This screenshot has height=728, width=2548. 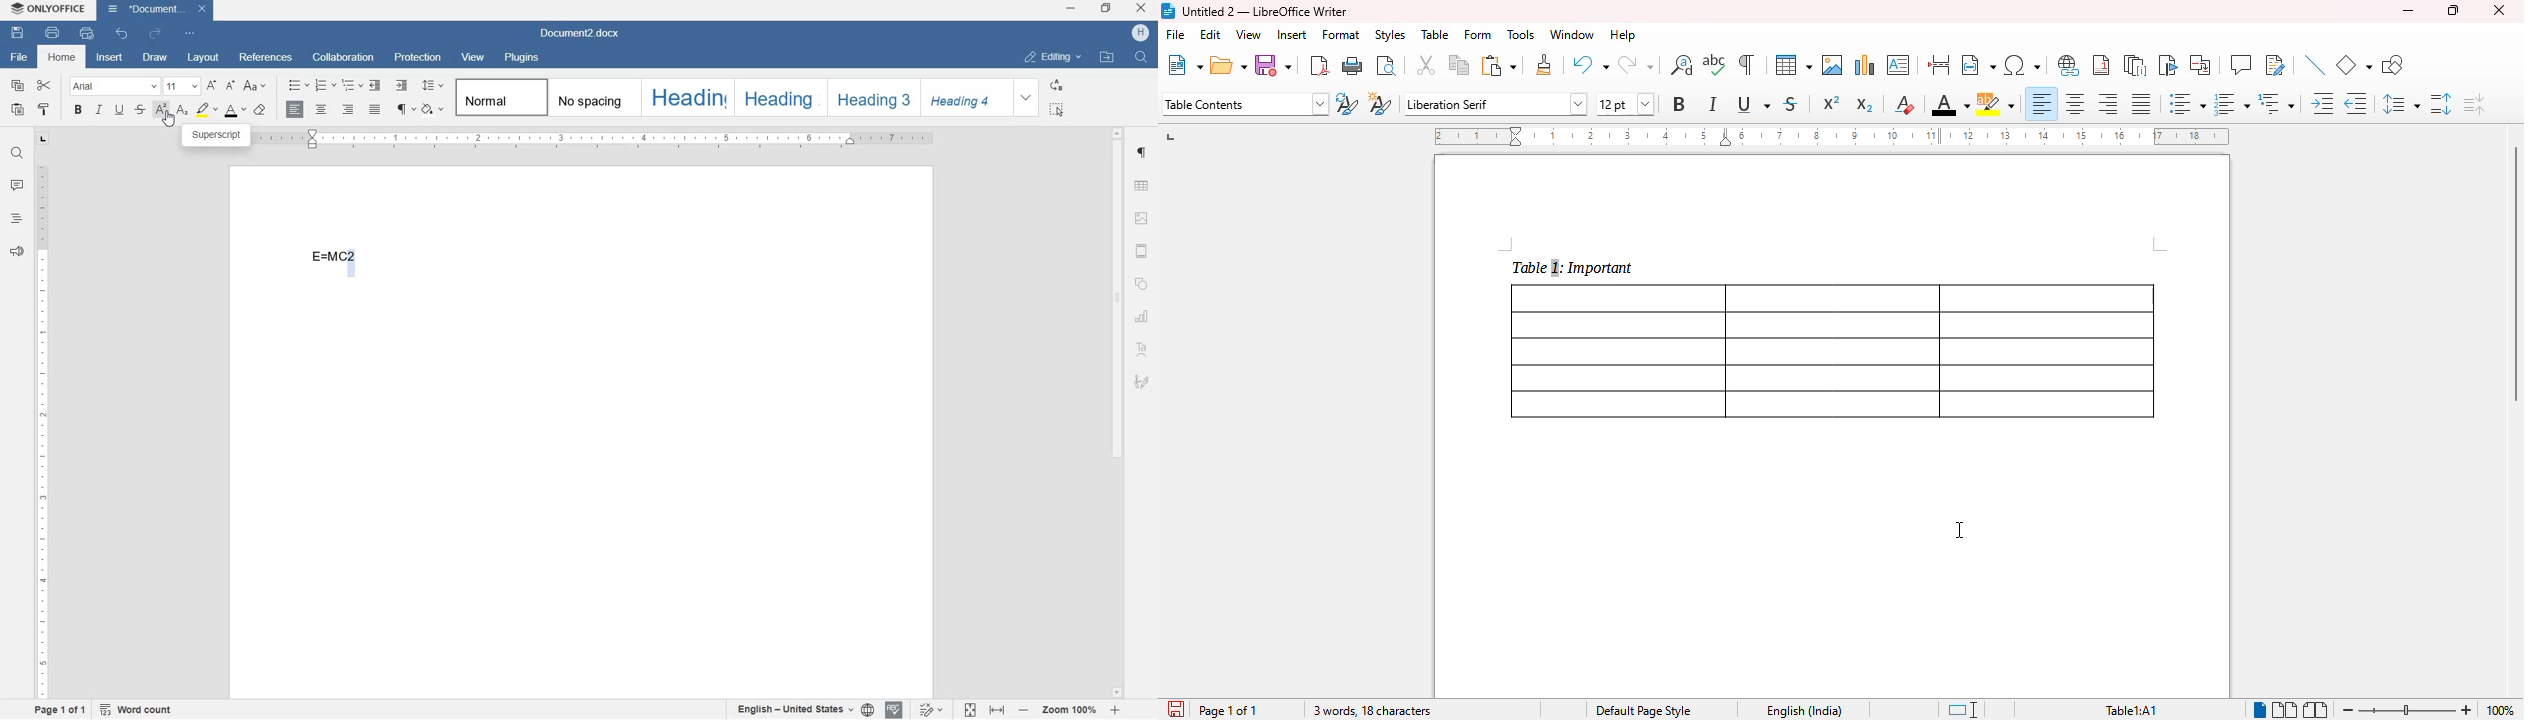 What do you see at coordinates (348, 110) in the screenshot?
I see `align right` at bounding box center [348, 110].